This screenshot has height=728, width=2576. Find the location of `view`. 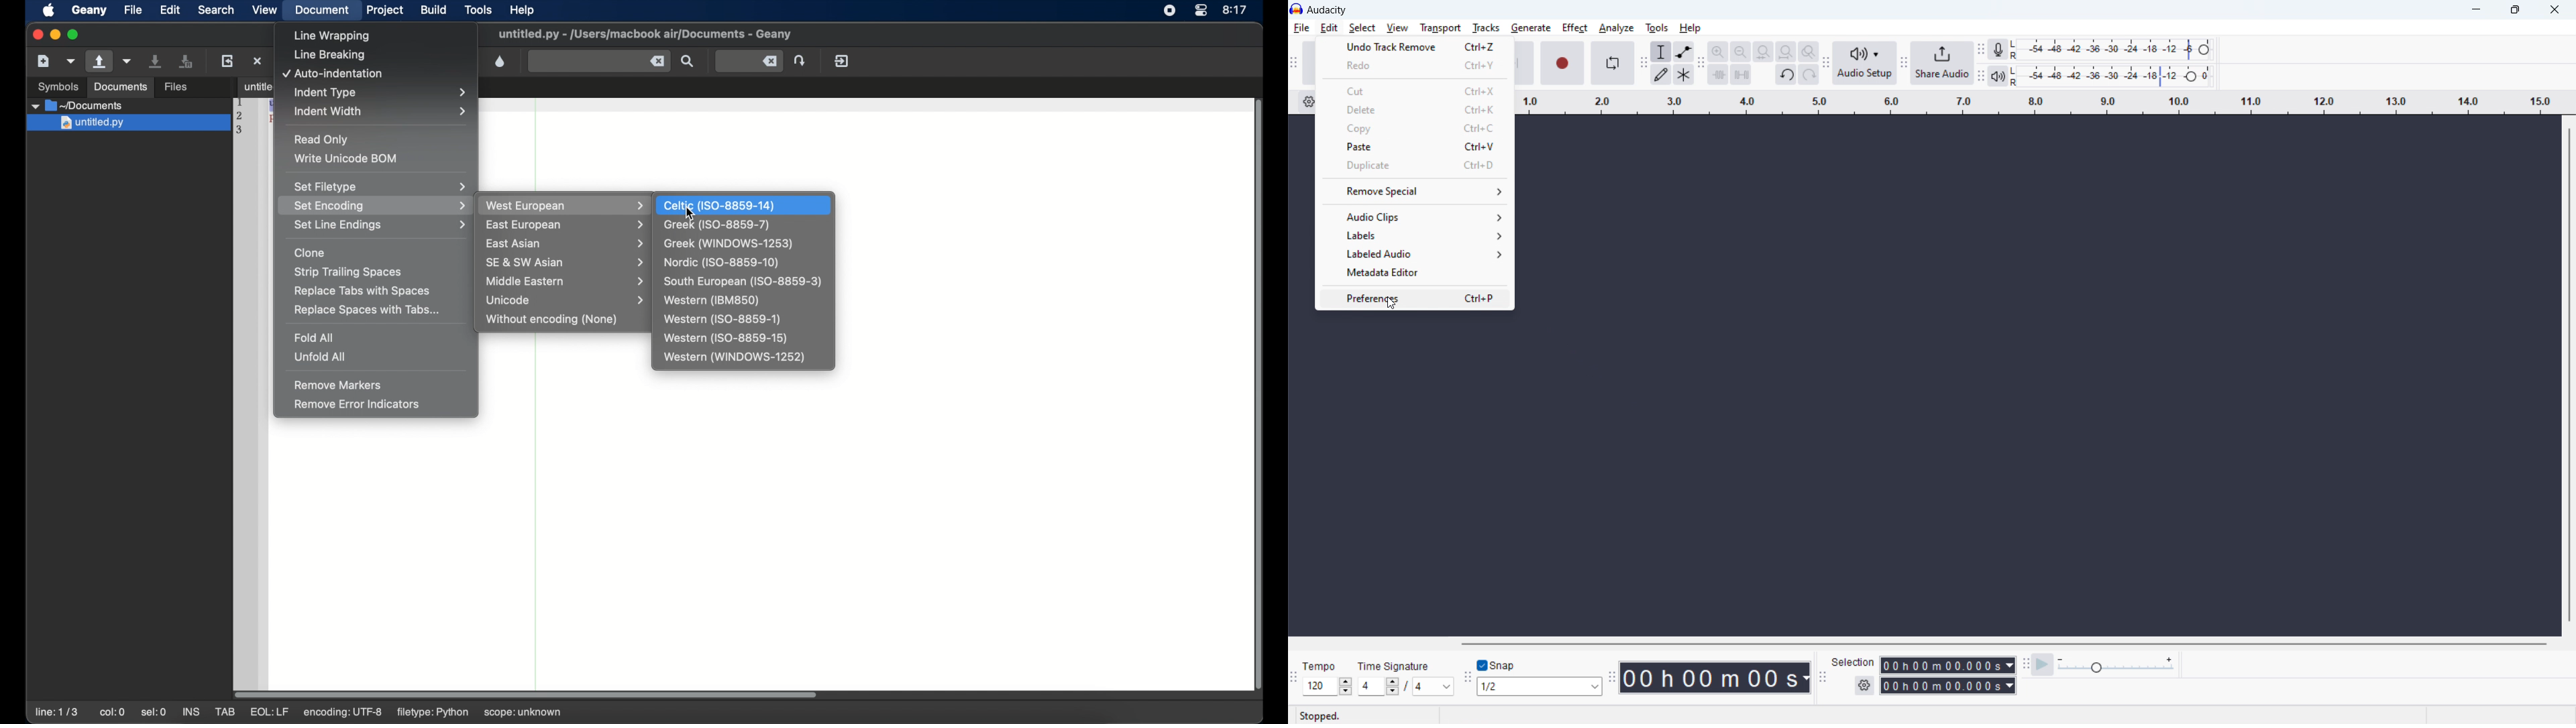

view is located at coordinates (1397, 27).